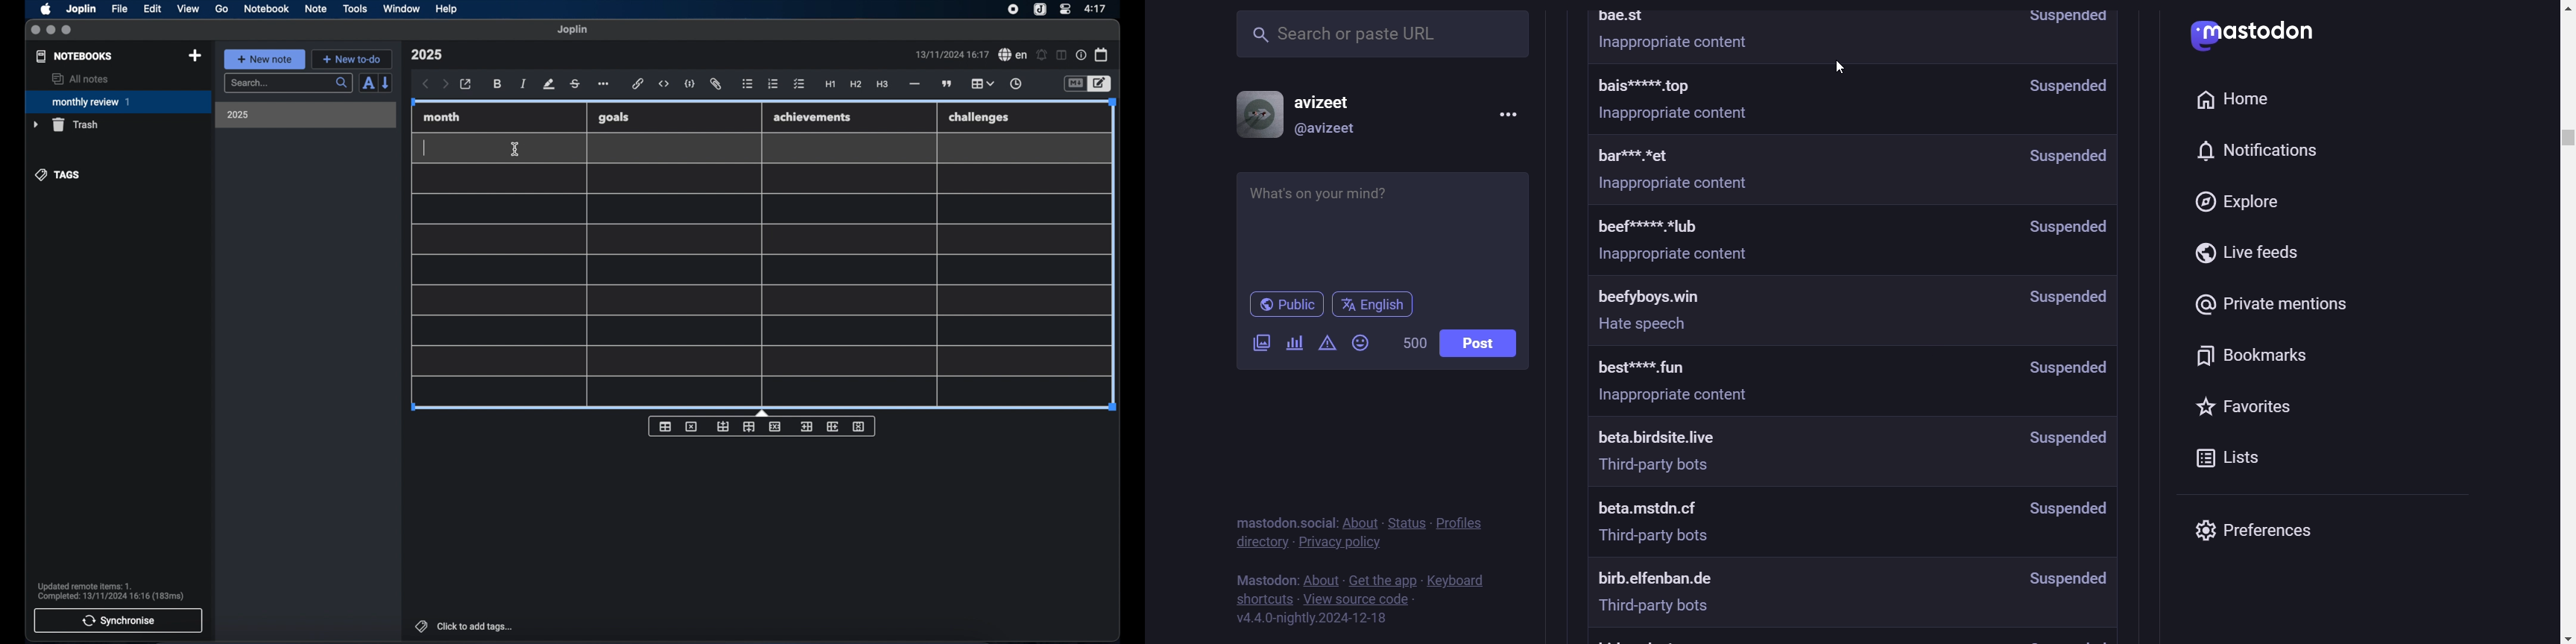  What do you see at coordinates (465, 626) in the screenshot?
I see `click to add tags` at bounding box center [465, 626].